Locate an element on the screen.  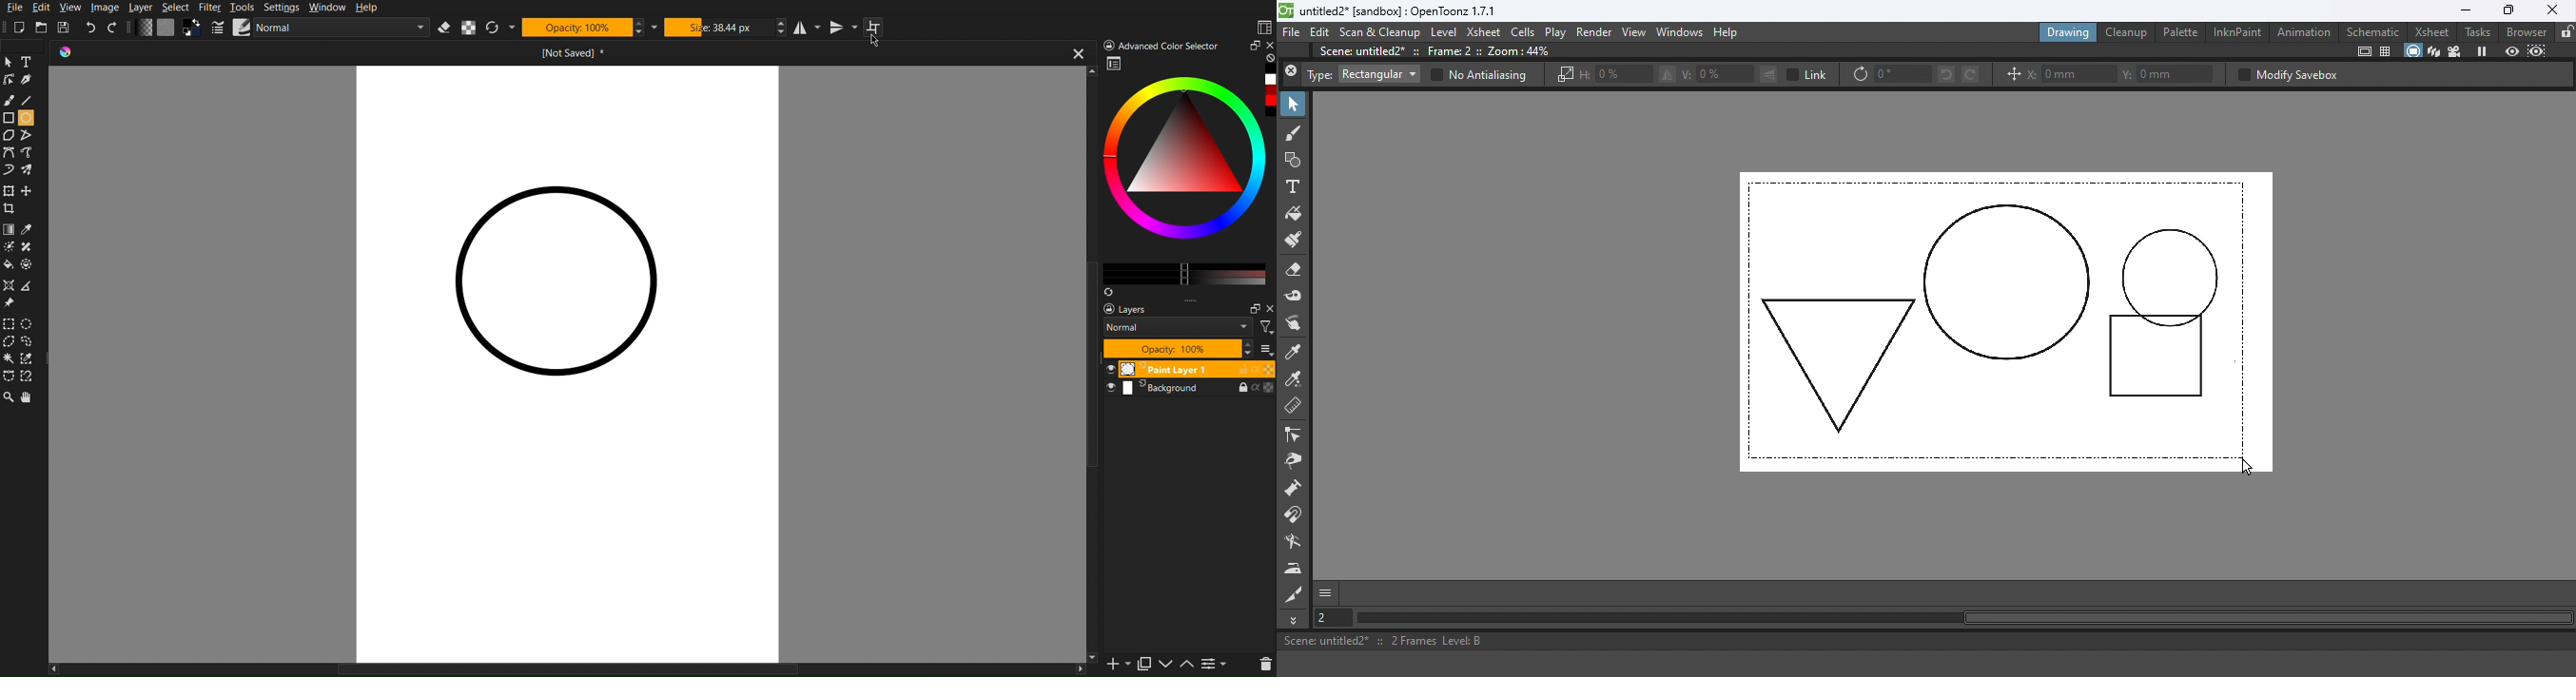
Linework Tools is located at coordinates (9, 79).